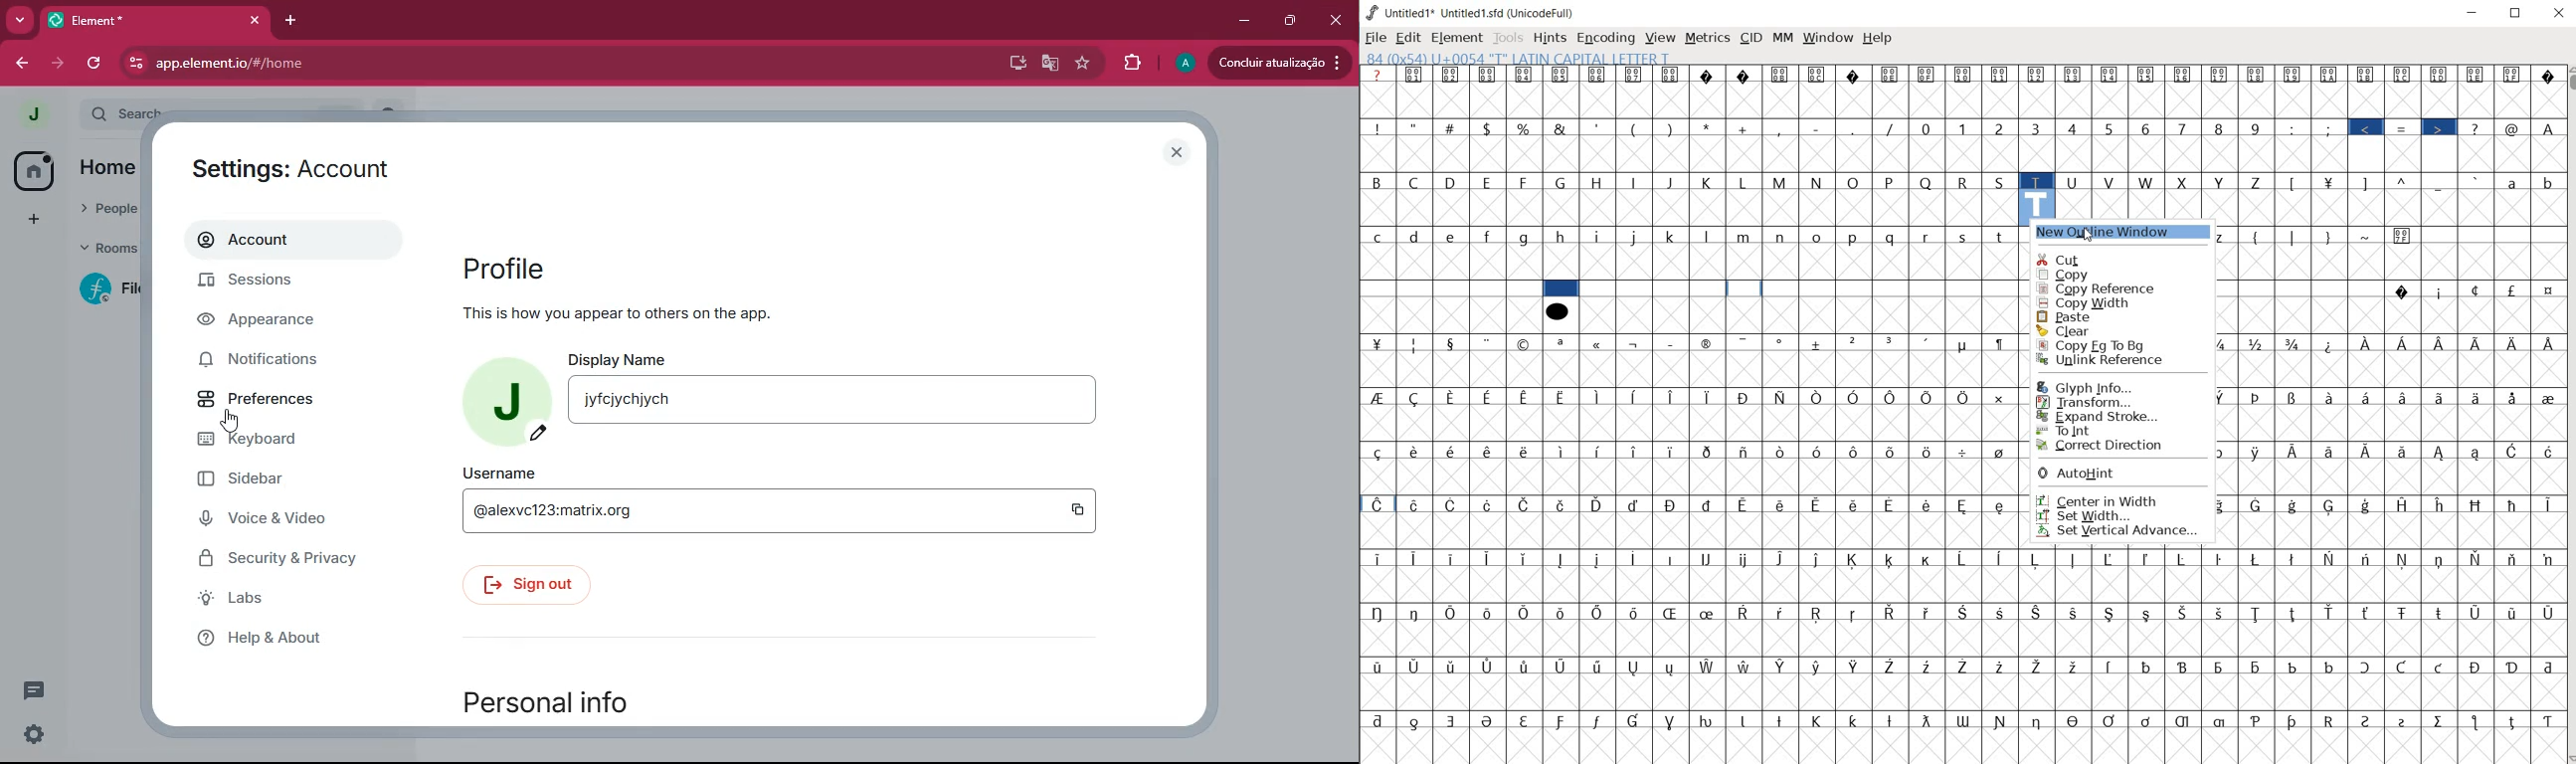 The image size is (2576, 784). Describe the element at coordinates (2147, 559) in the screenshot. I see `Symbol` at that location.